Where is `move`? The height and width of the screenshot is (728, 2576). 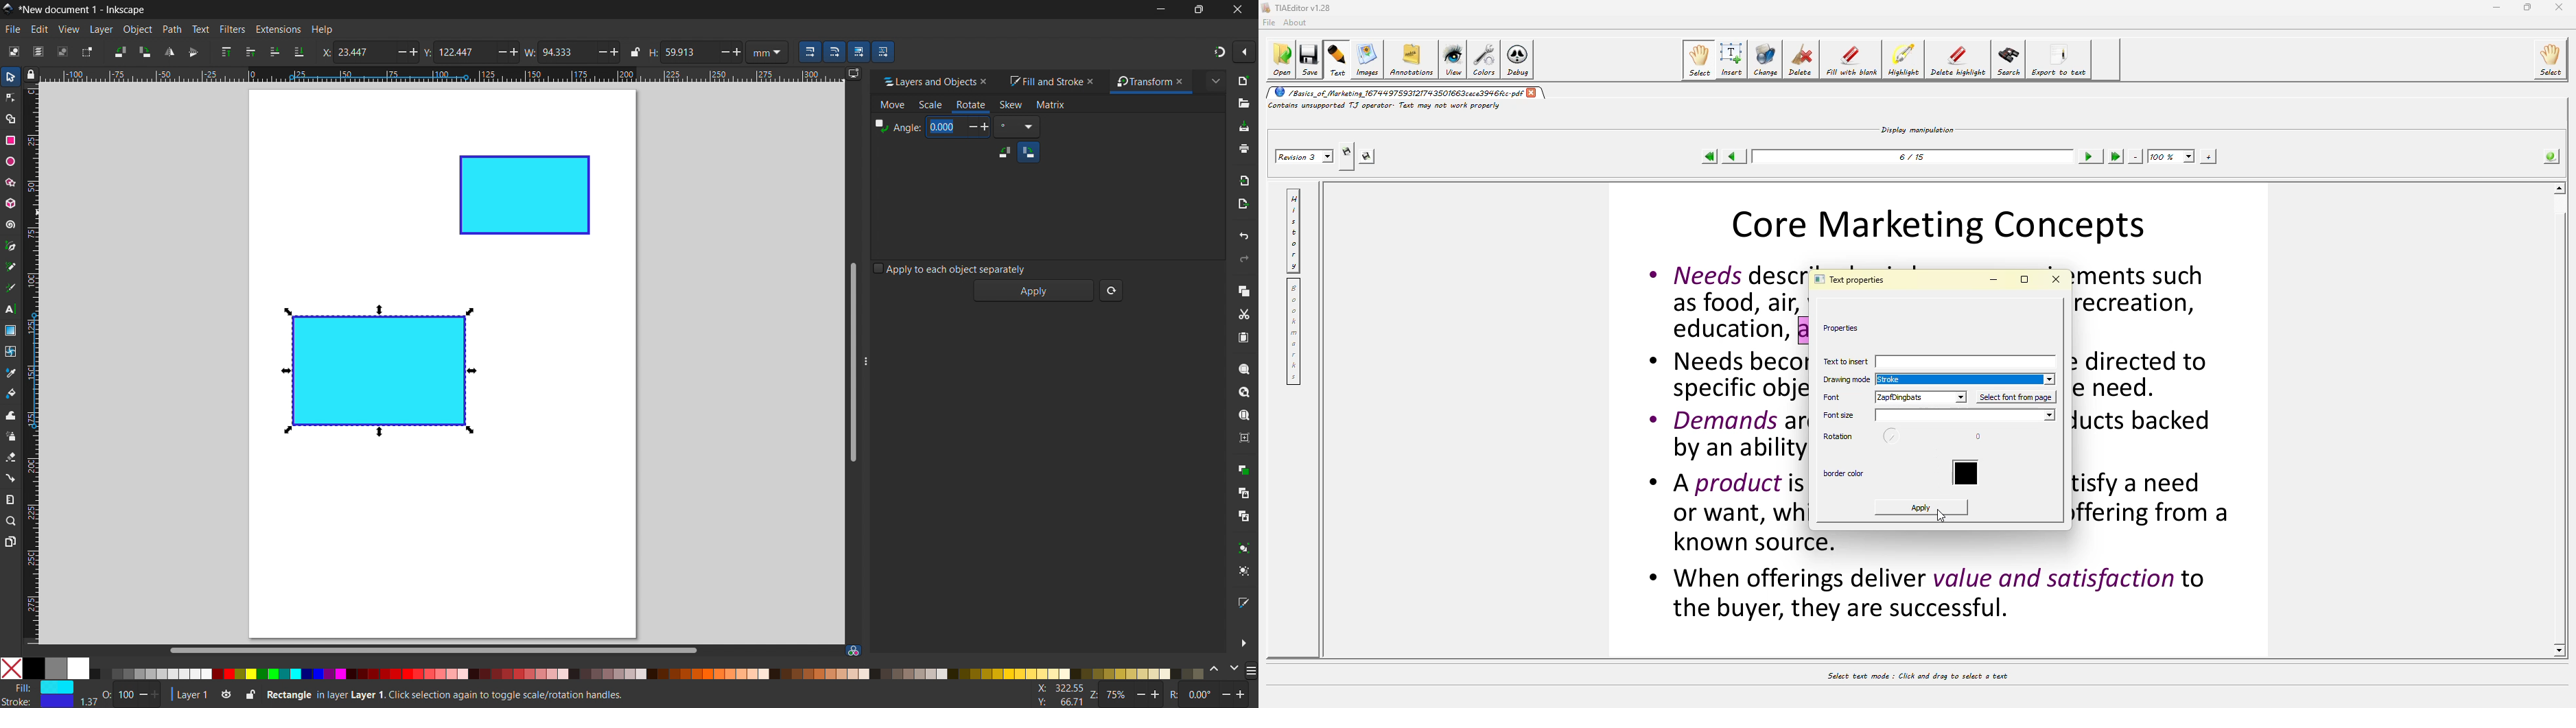
move is located at coordinates (893, 106).